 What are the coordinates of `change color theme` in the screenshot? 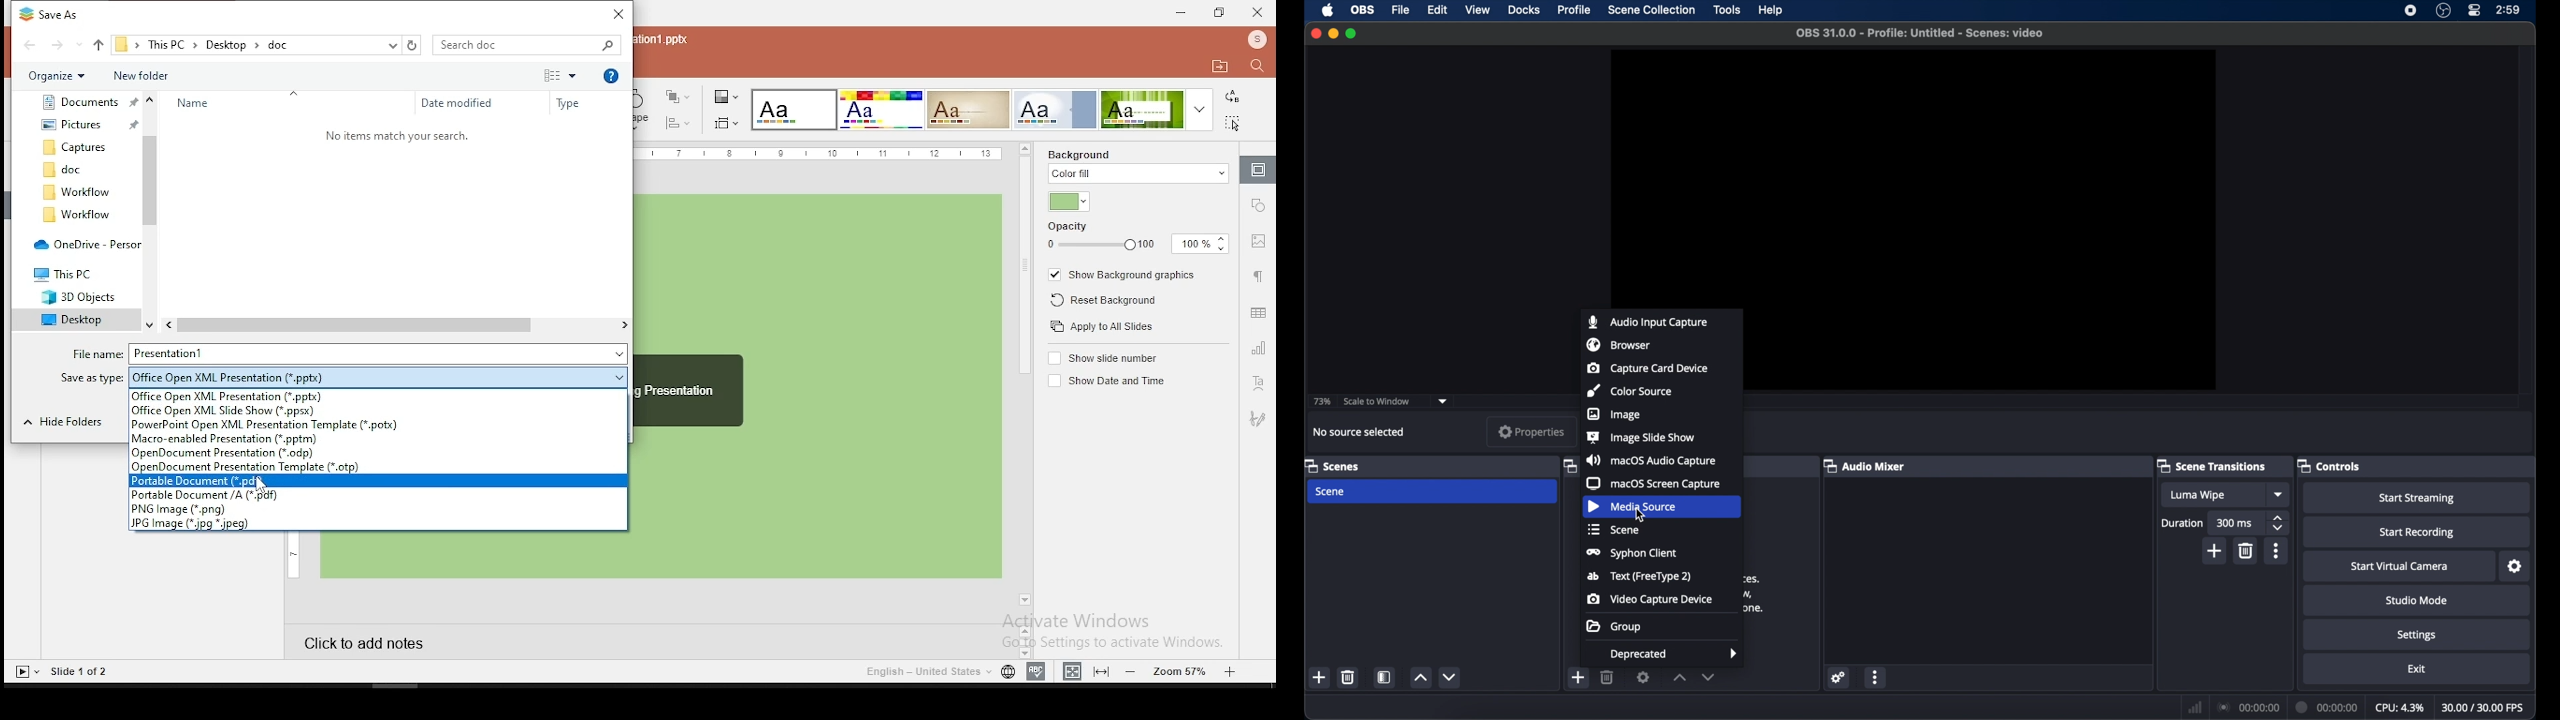 It's located at (726, 96).